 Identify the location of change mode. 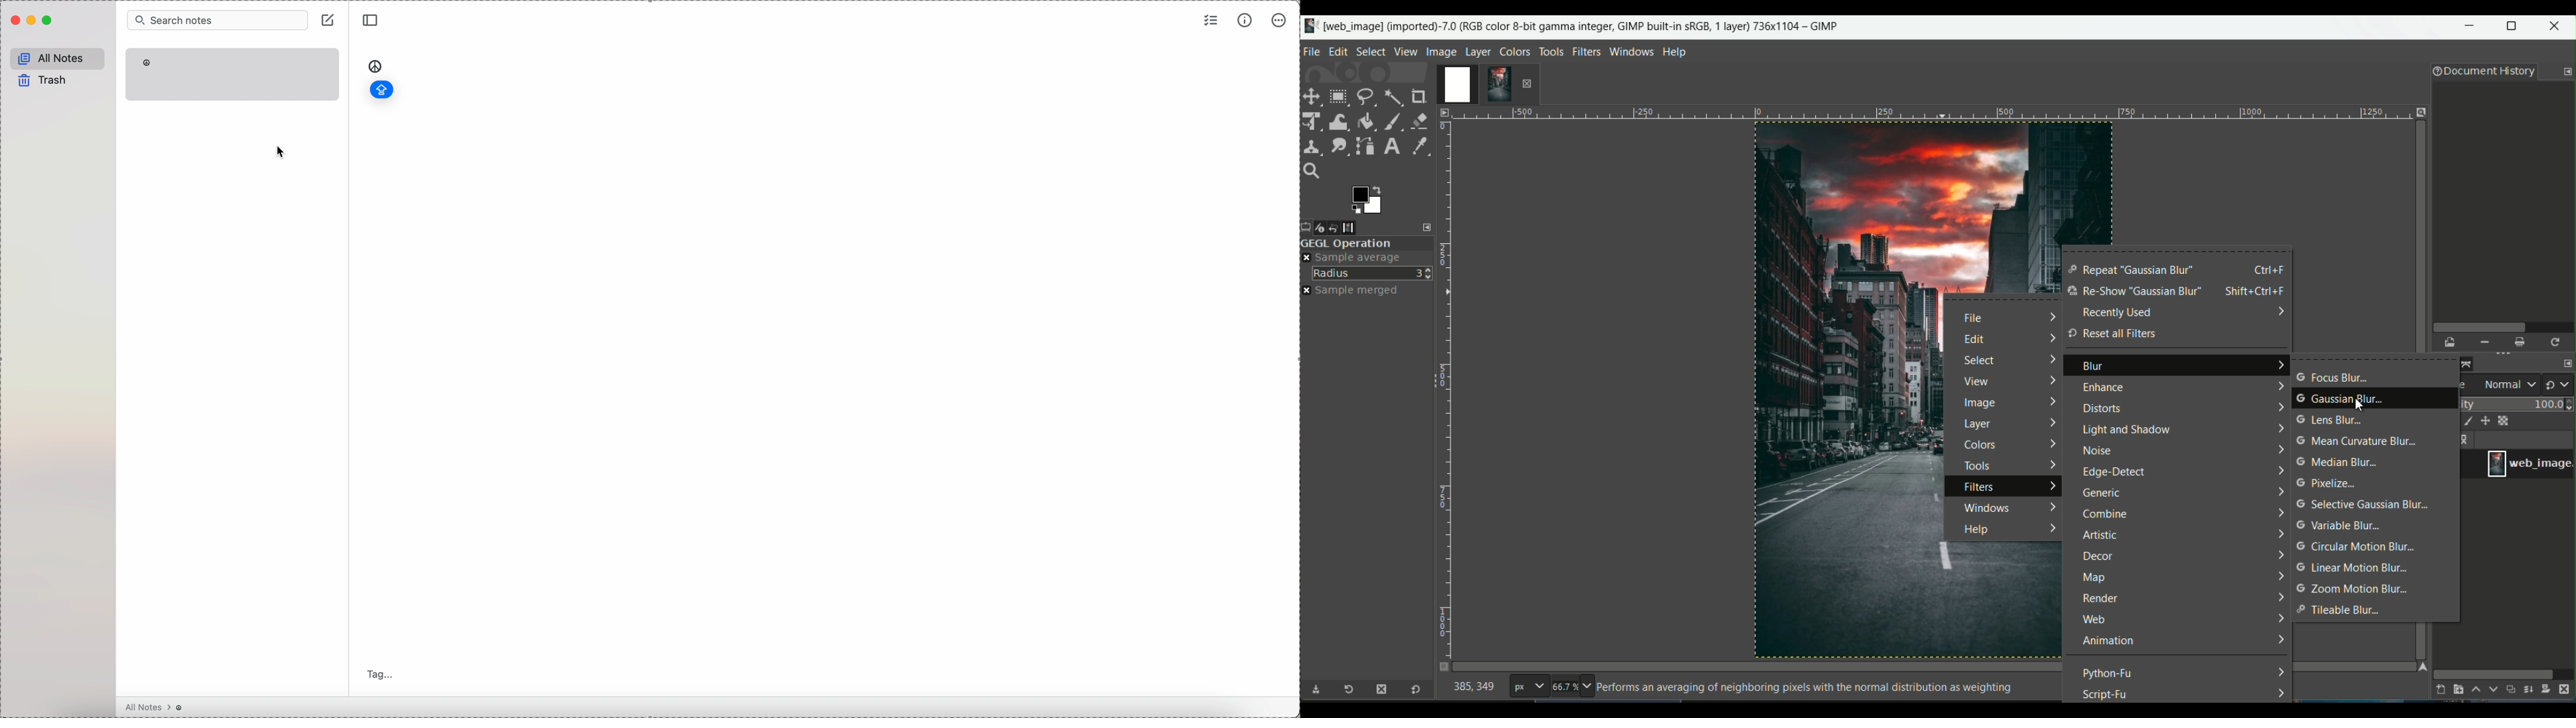
(2559, 384).